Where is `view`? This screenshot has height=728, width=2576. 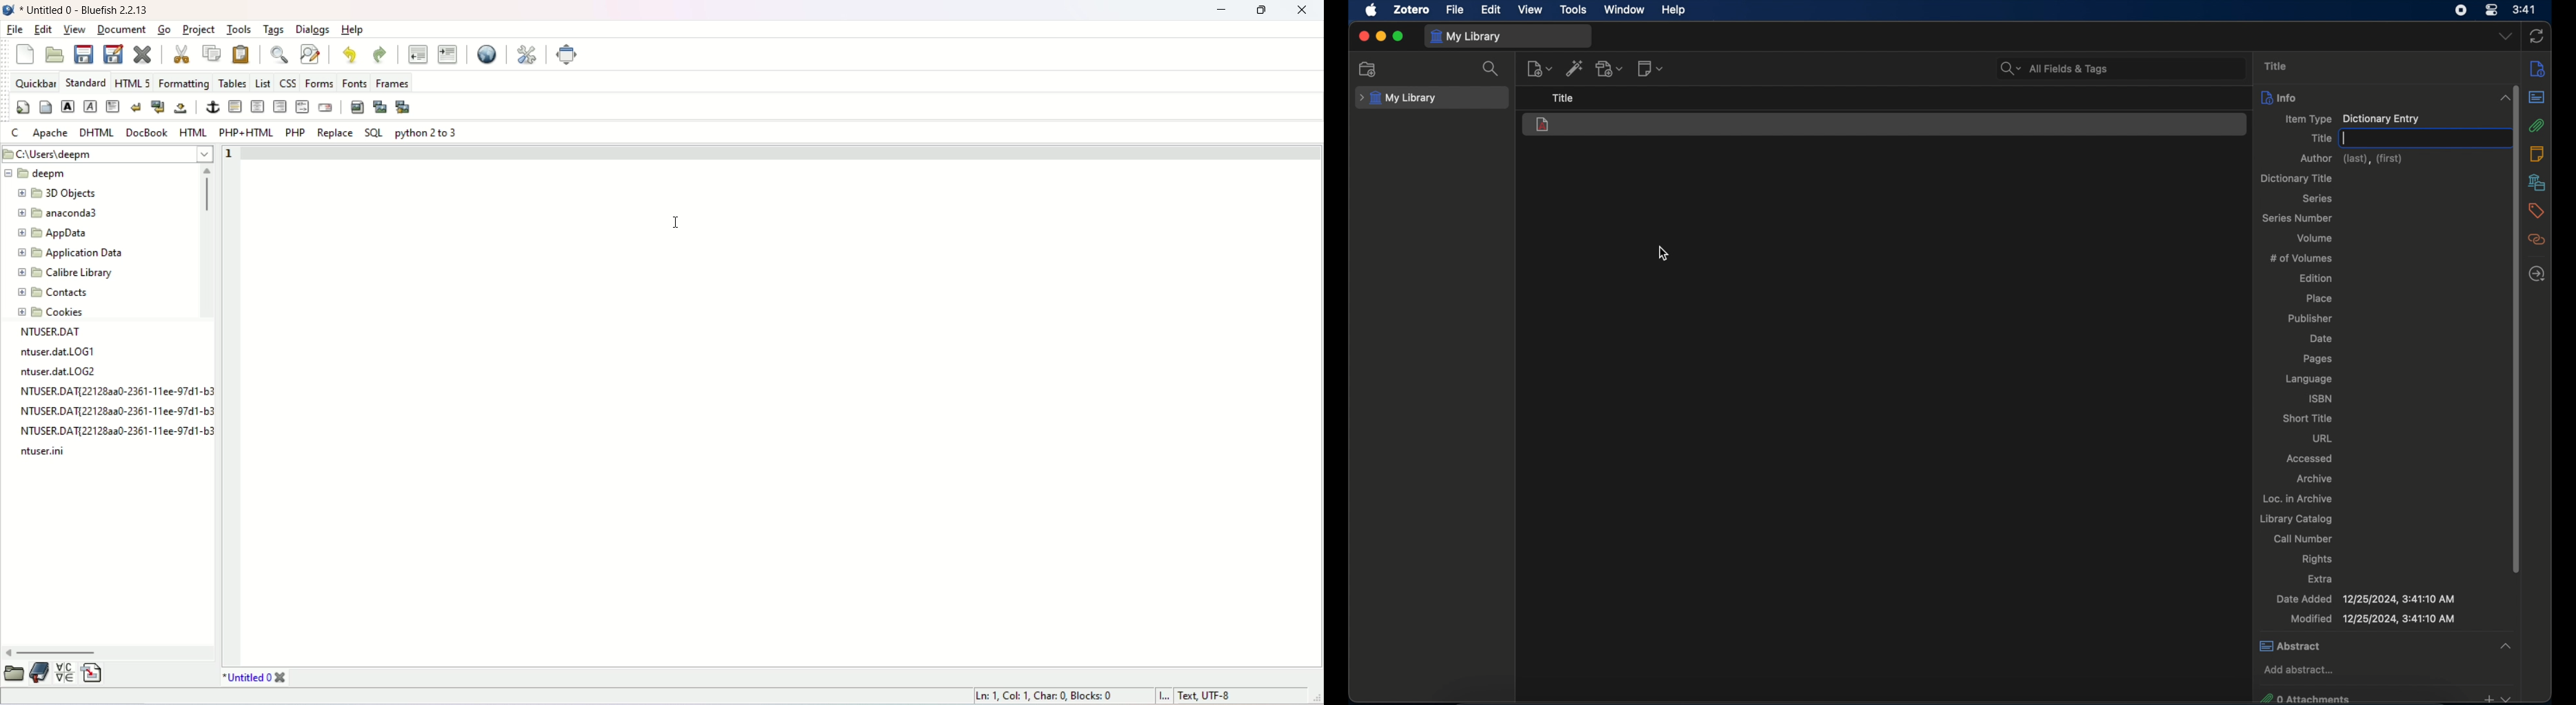 view is located at coordinates (1530, 10).